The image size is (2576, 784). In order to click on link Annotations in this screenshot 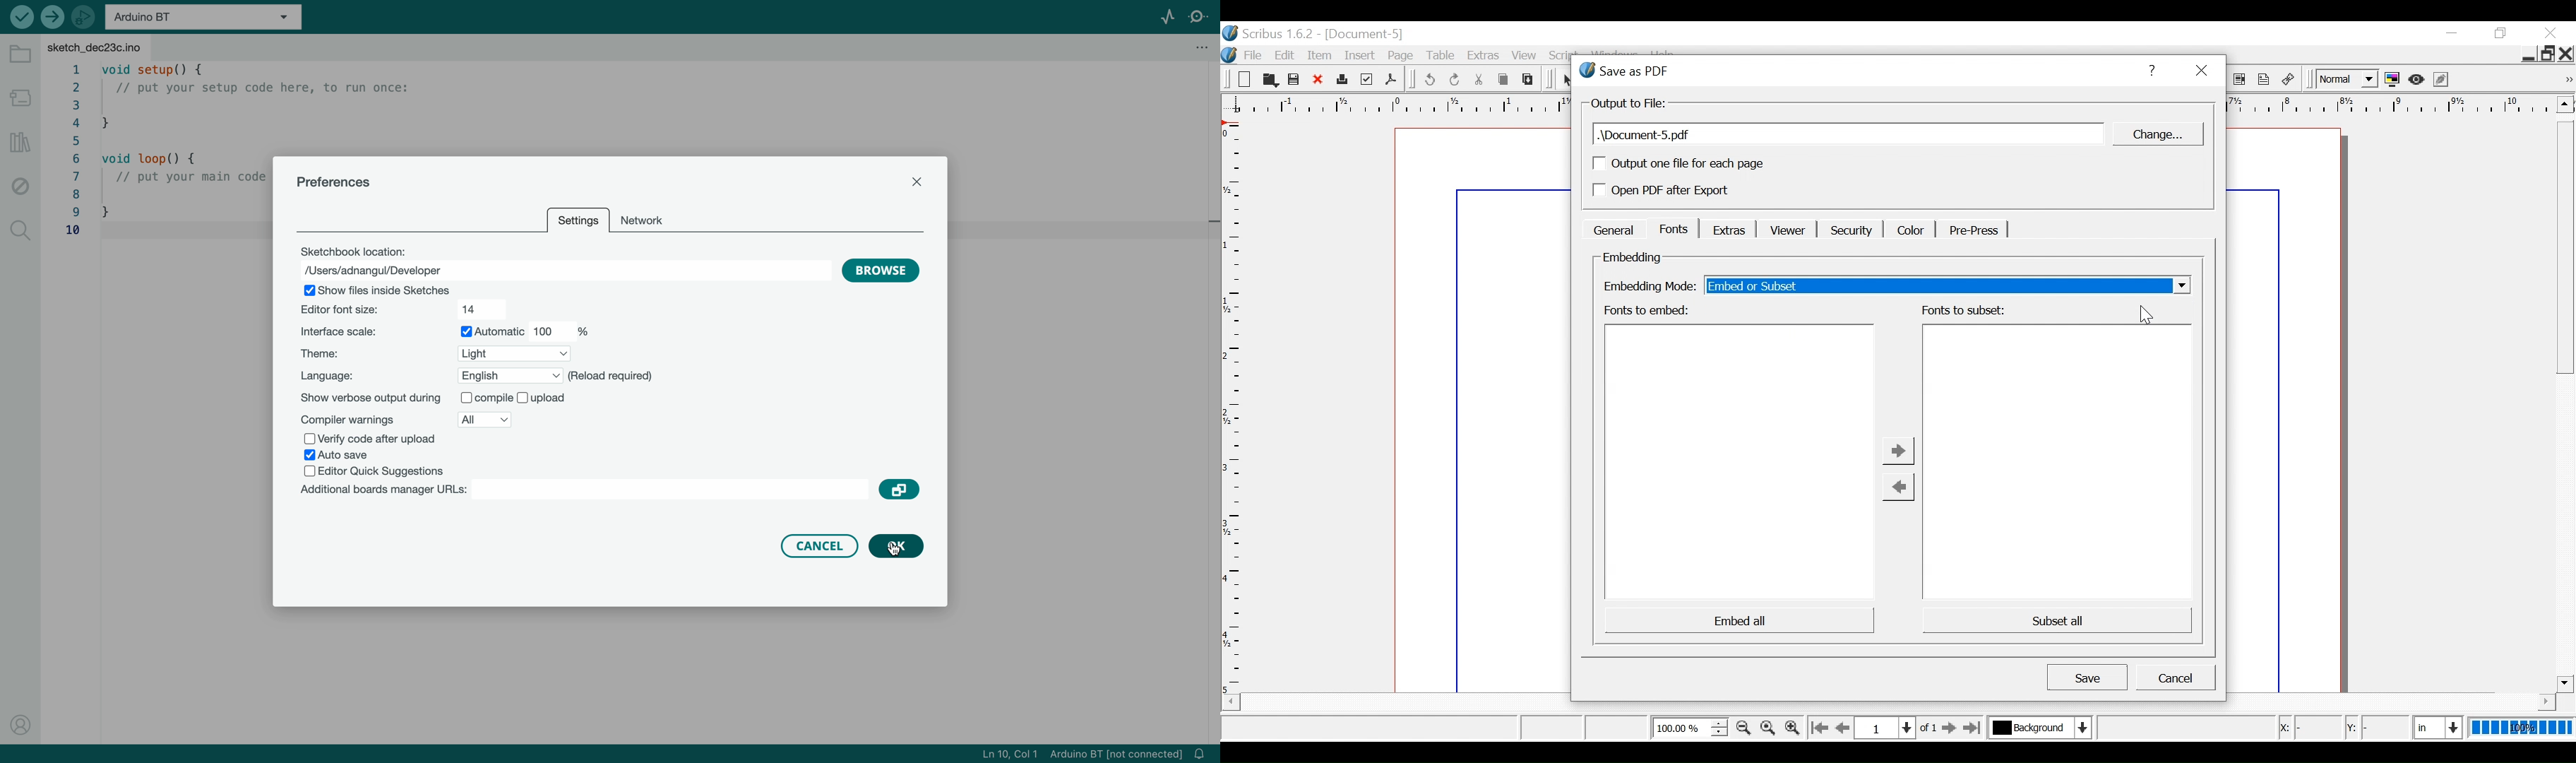, I will do `click(2289, 80)`.